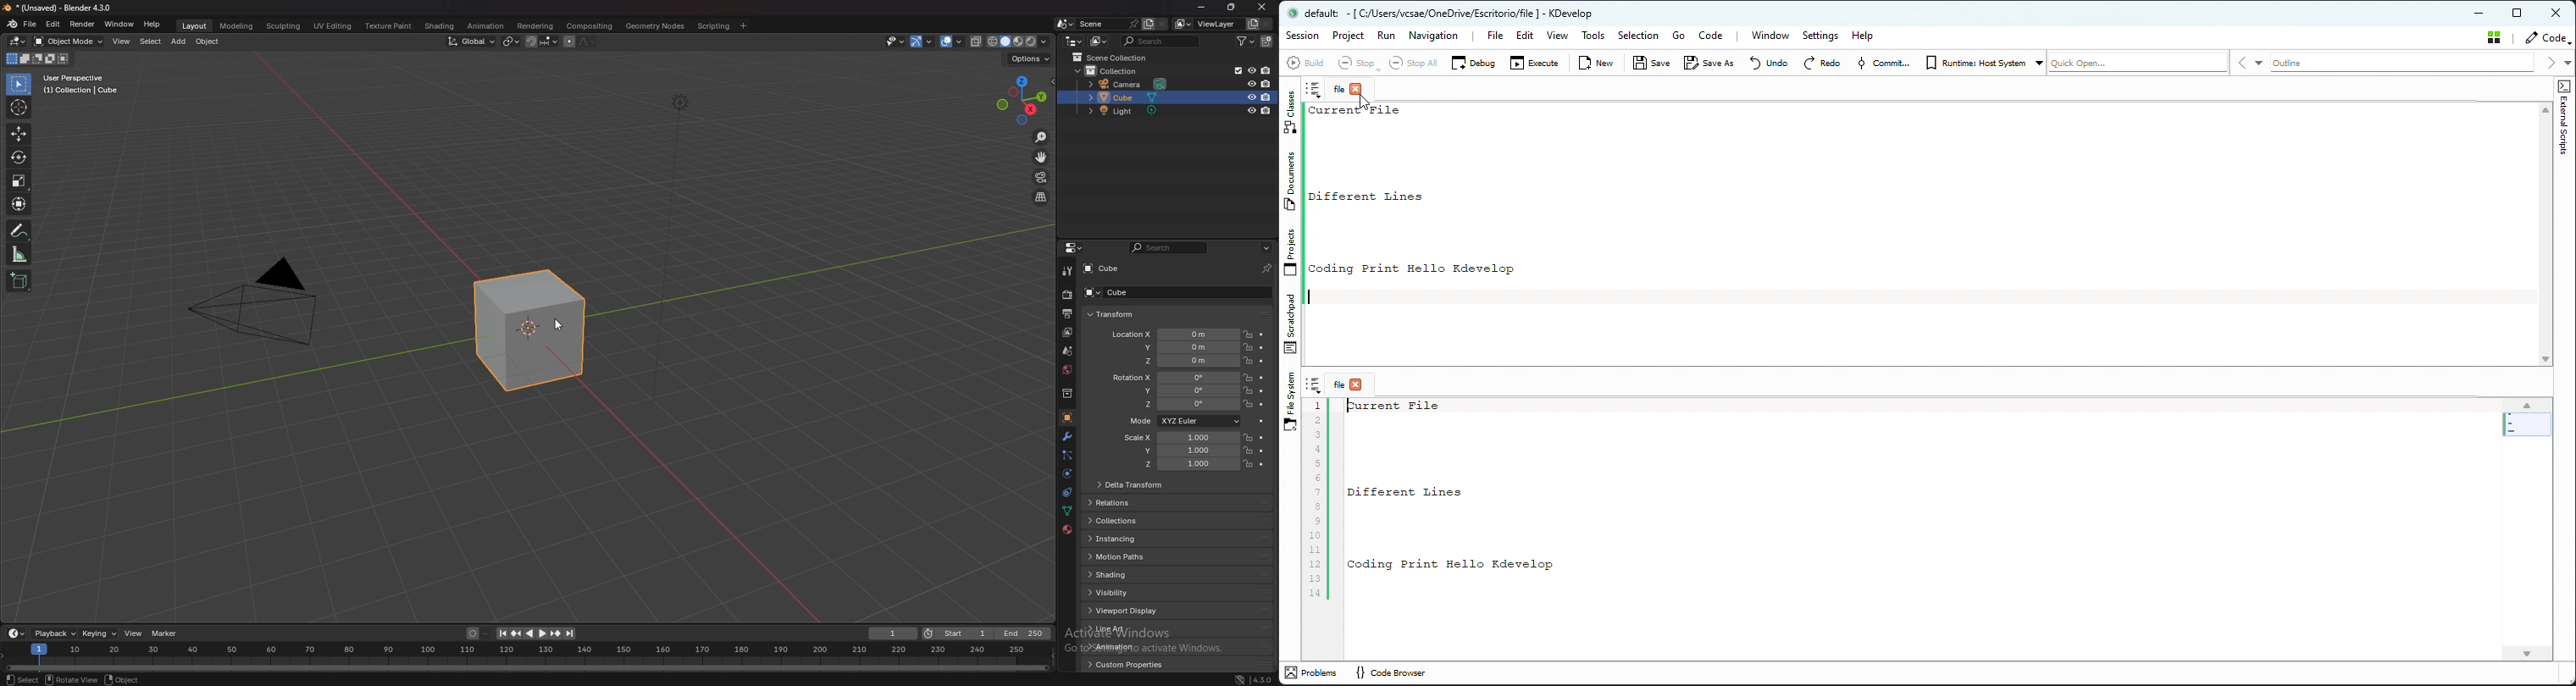  I want to click on viewport display, so click(1125, 610).